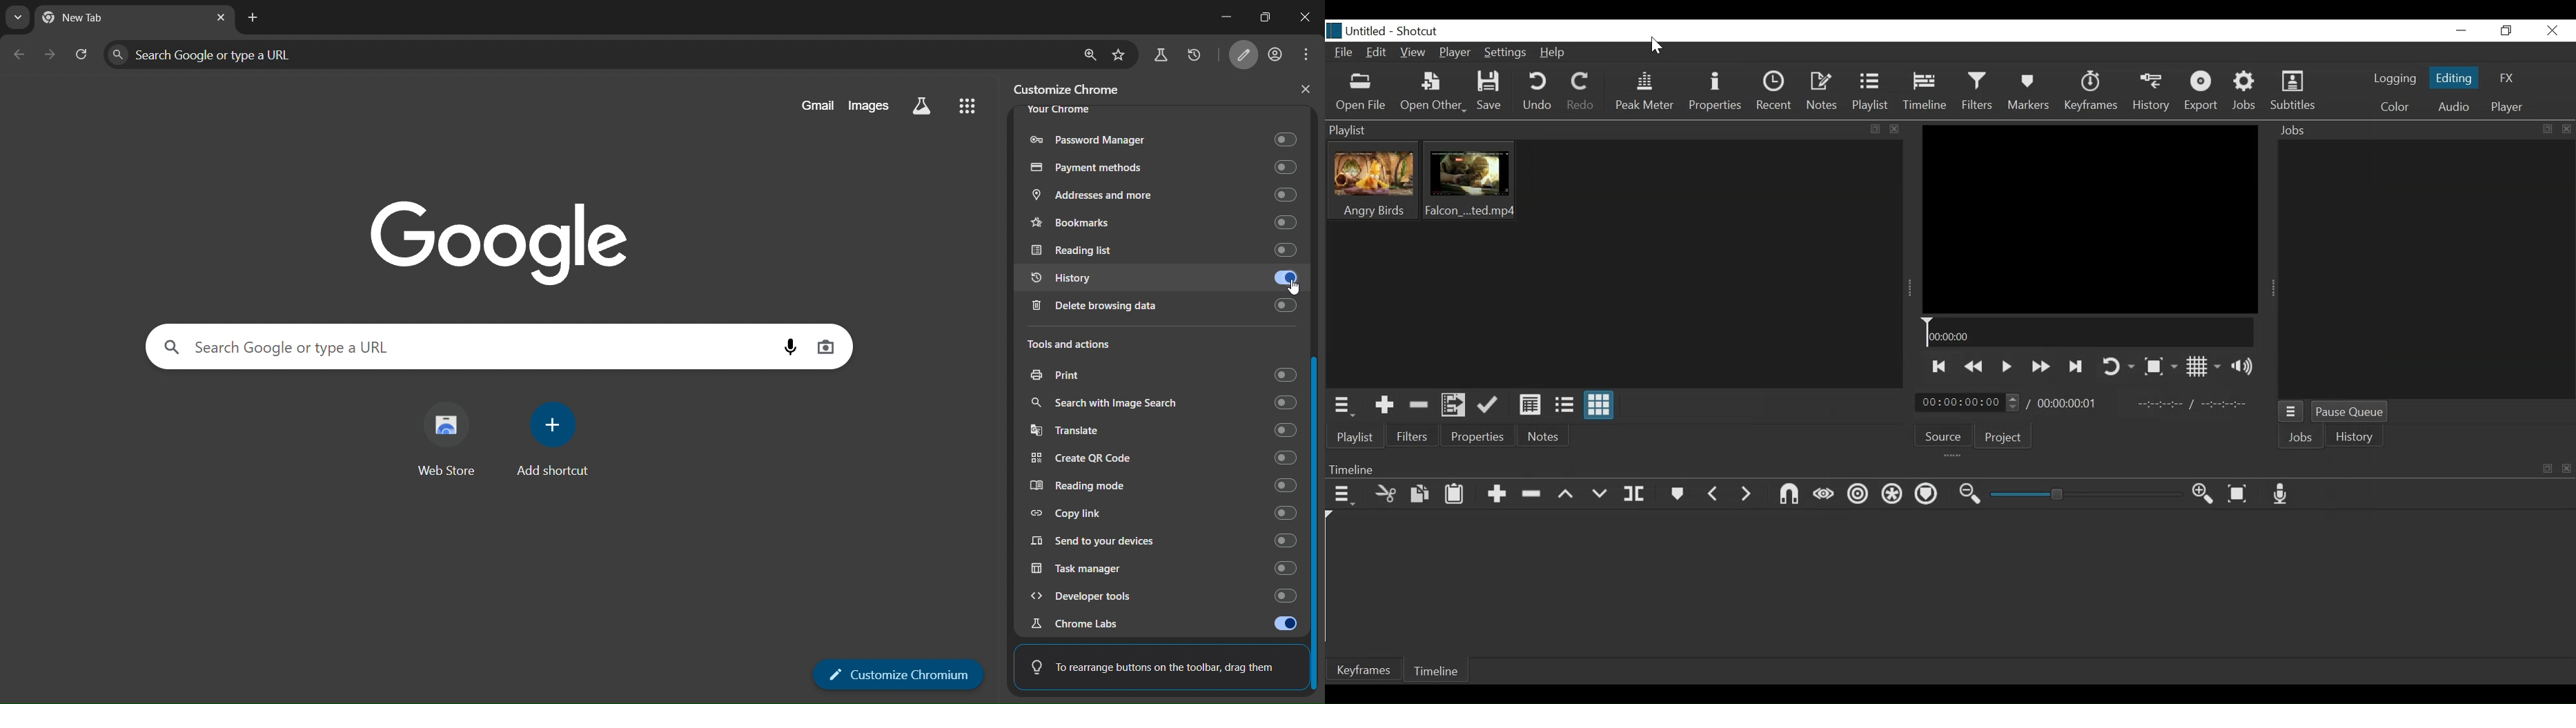 This screenshot has width=2576, height=728. Describe the element at coordinates (1421, 494) in the screenshot. I see `Copy` at that location.